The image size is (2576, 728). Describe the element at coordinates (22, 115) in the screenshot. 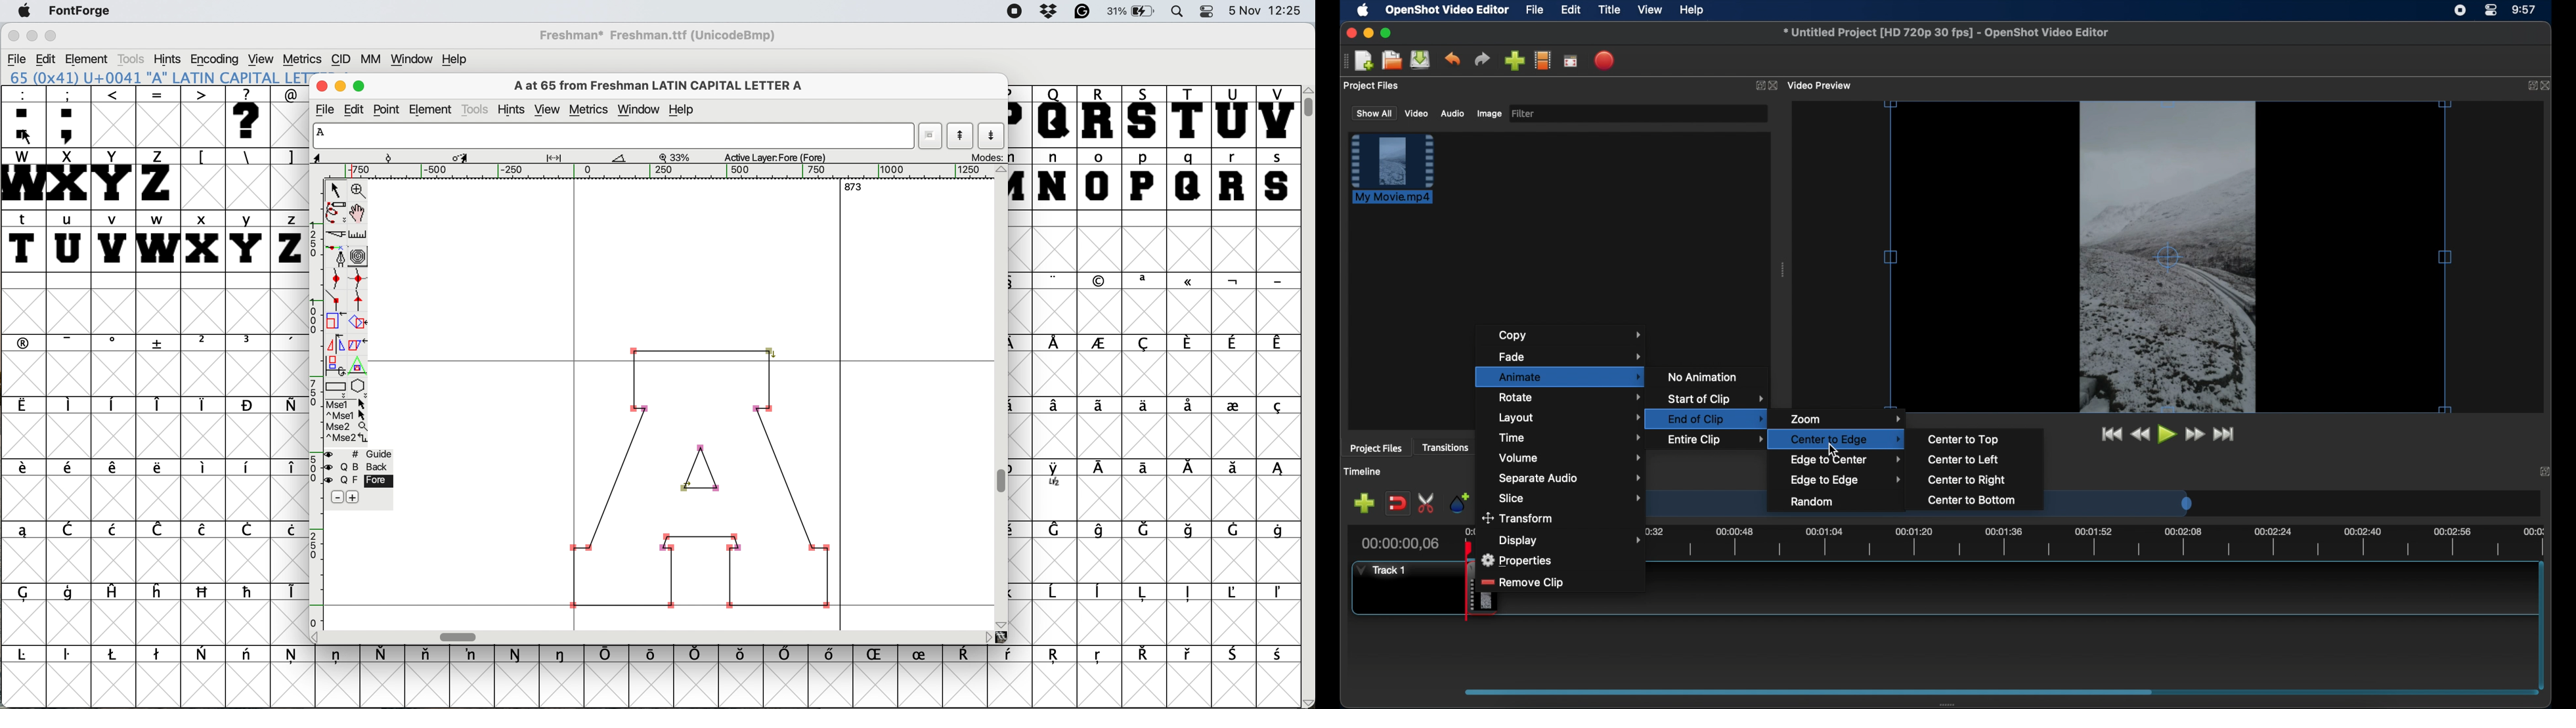

I see `:` at that location.